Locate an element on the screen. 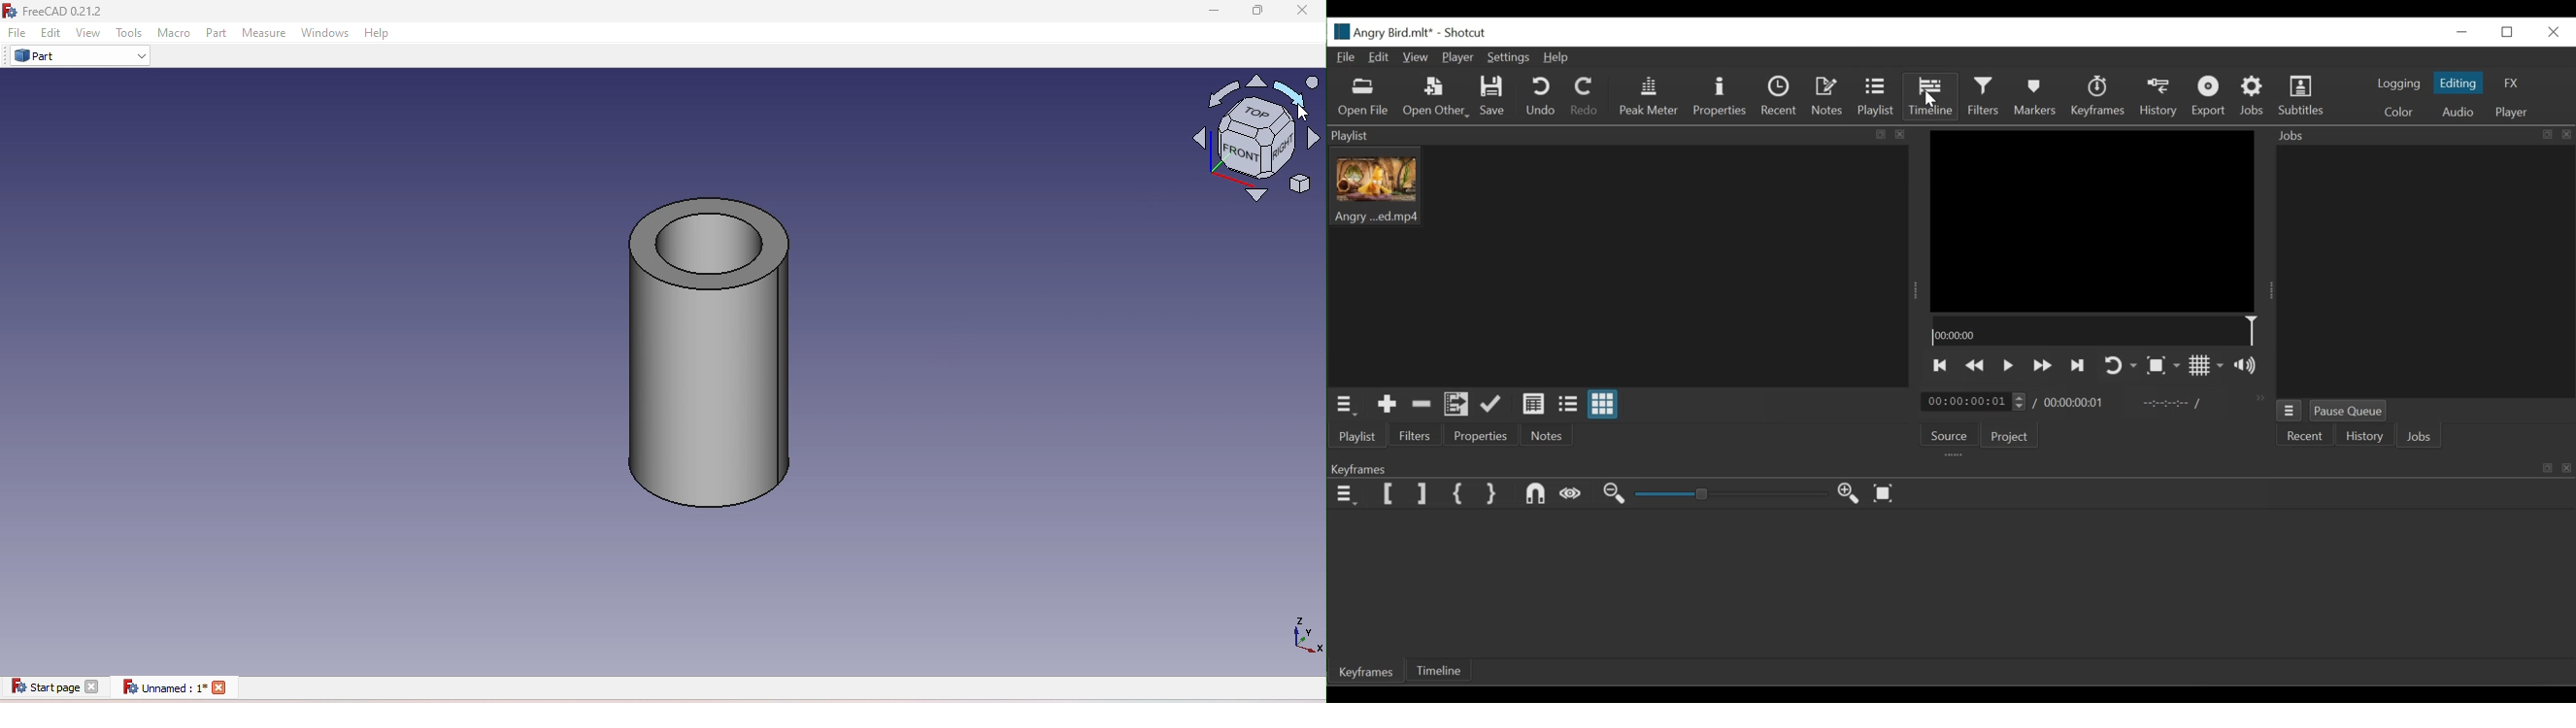 The width and height of the screenshot is (2576, 728). Playlist is located at coordinates (1360, 438).